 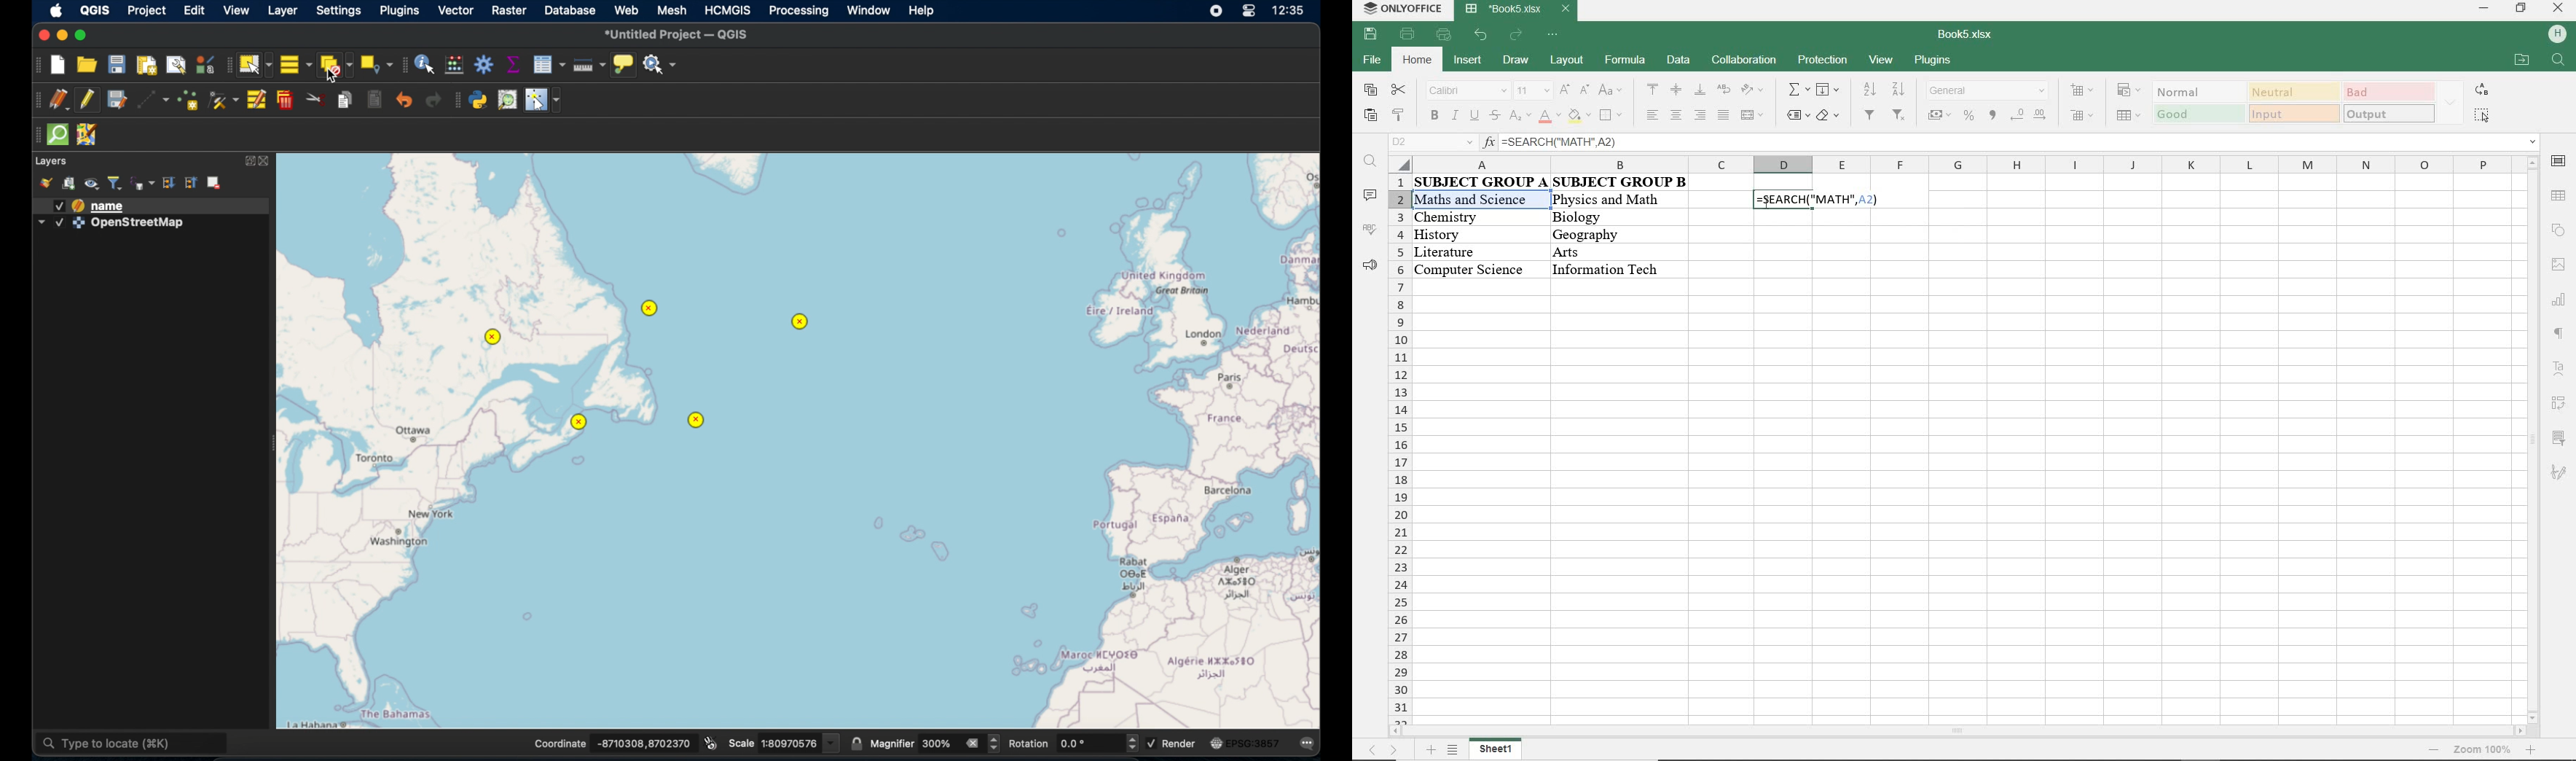 What do you see at coordinates (57, 135) in the screenshot?
I see `quicksom` at bounding box center [57, 135].